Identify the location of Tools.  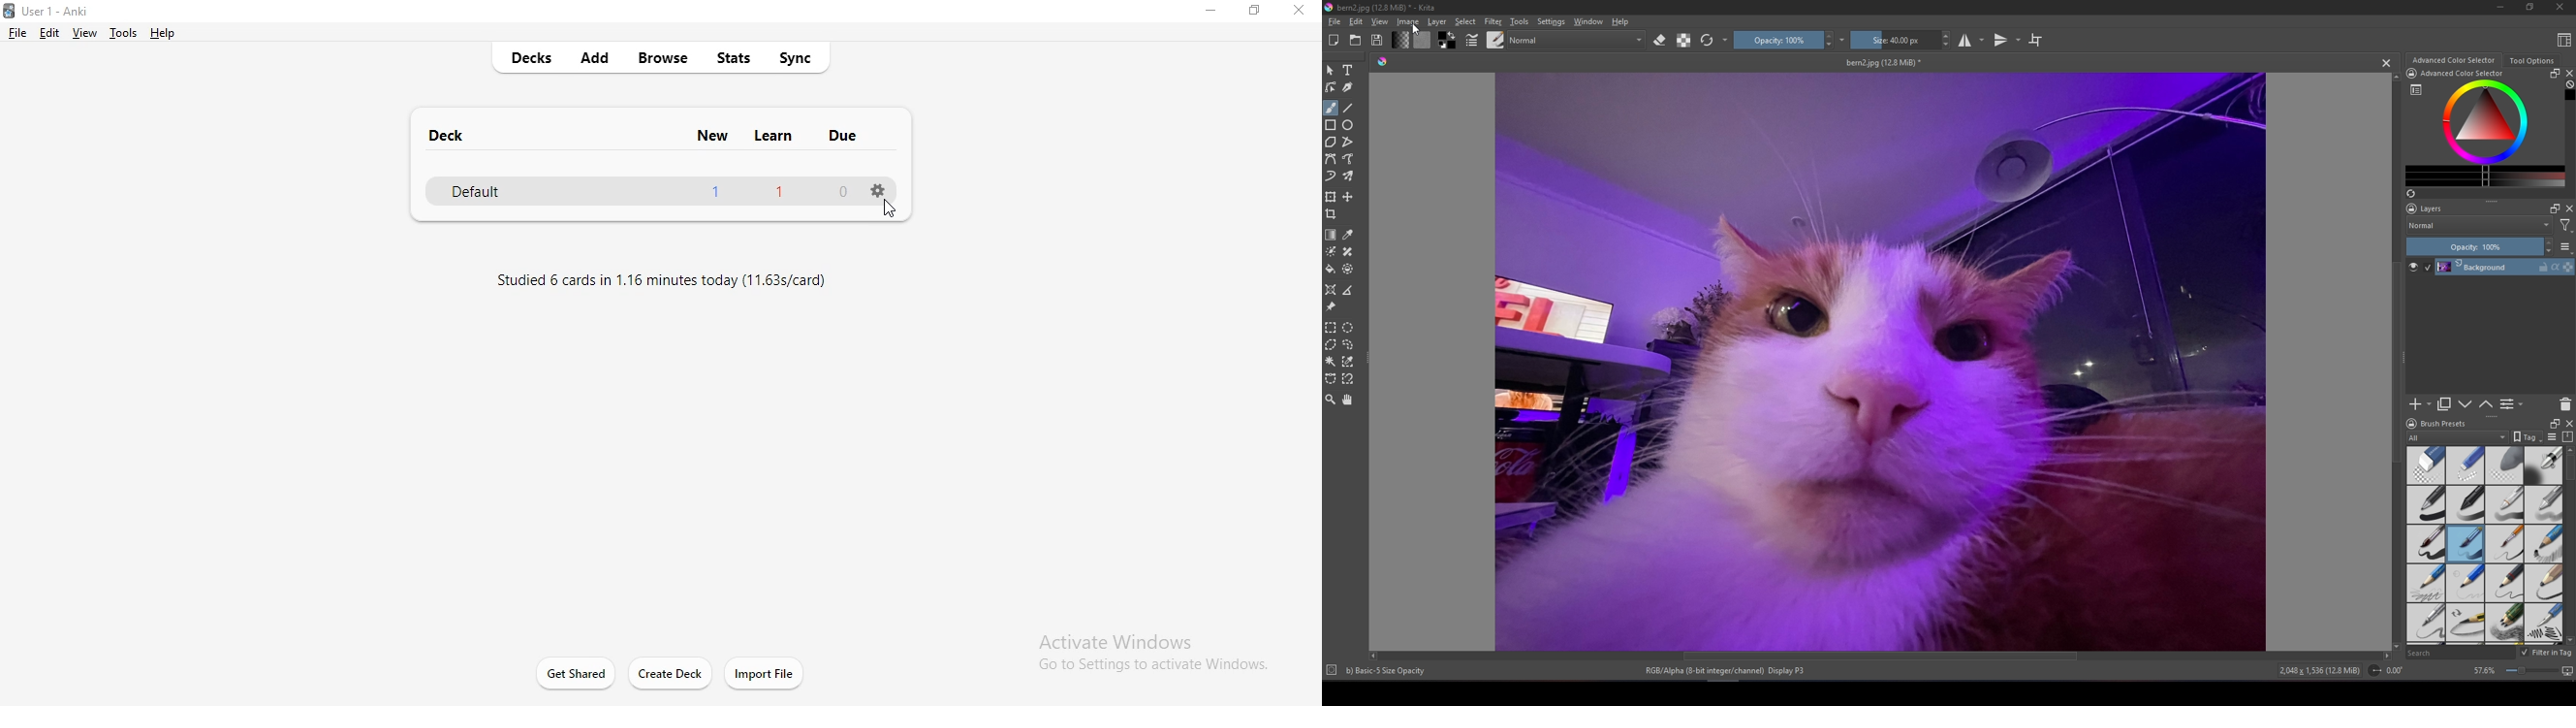
(1520, 22).